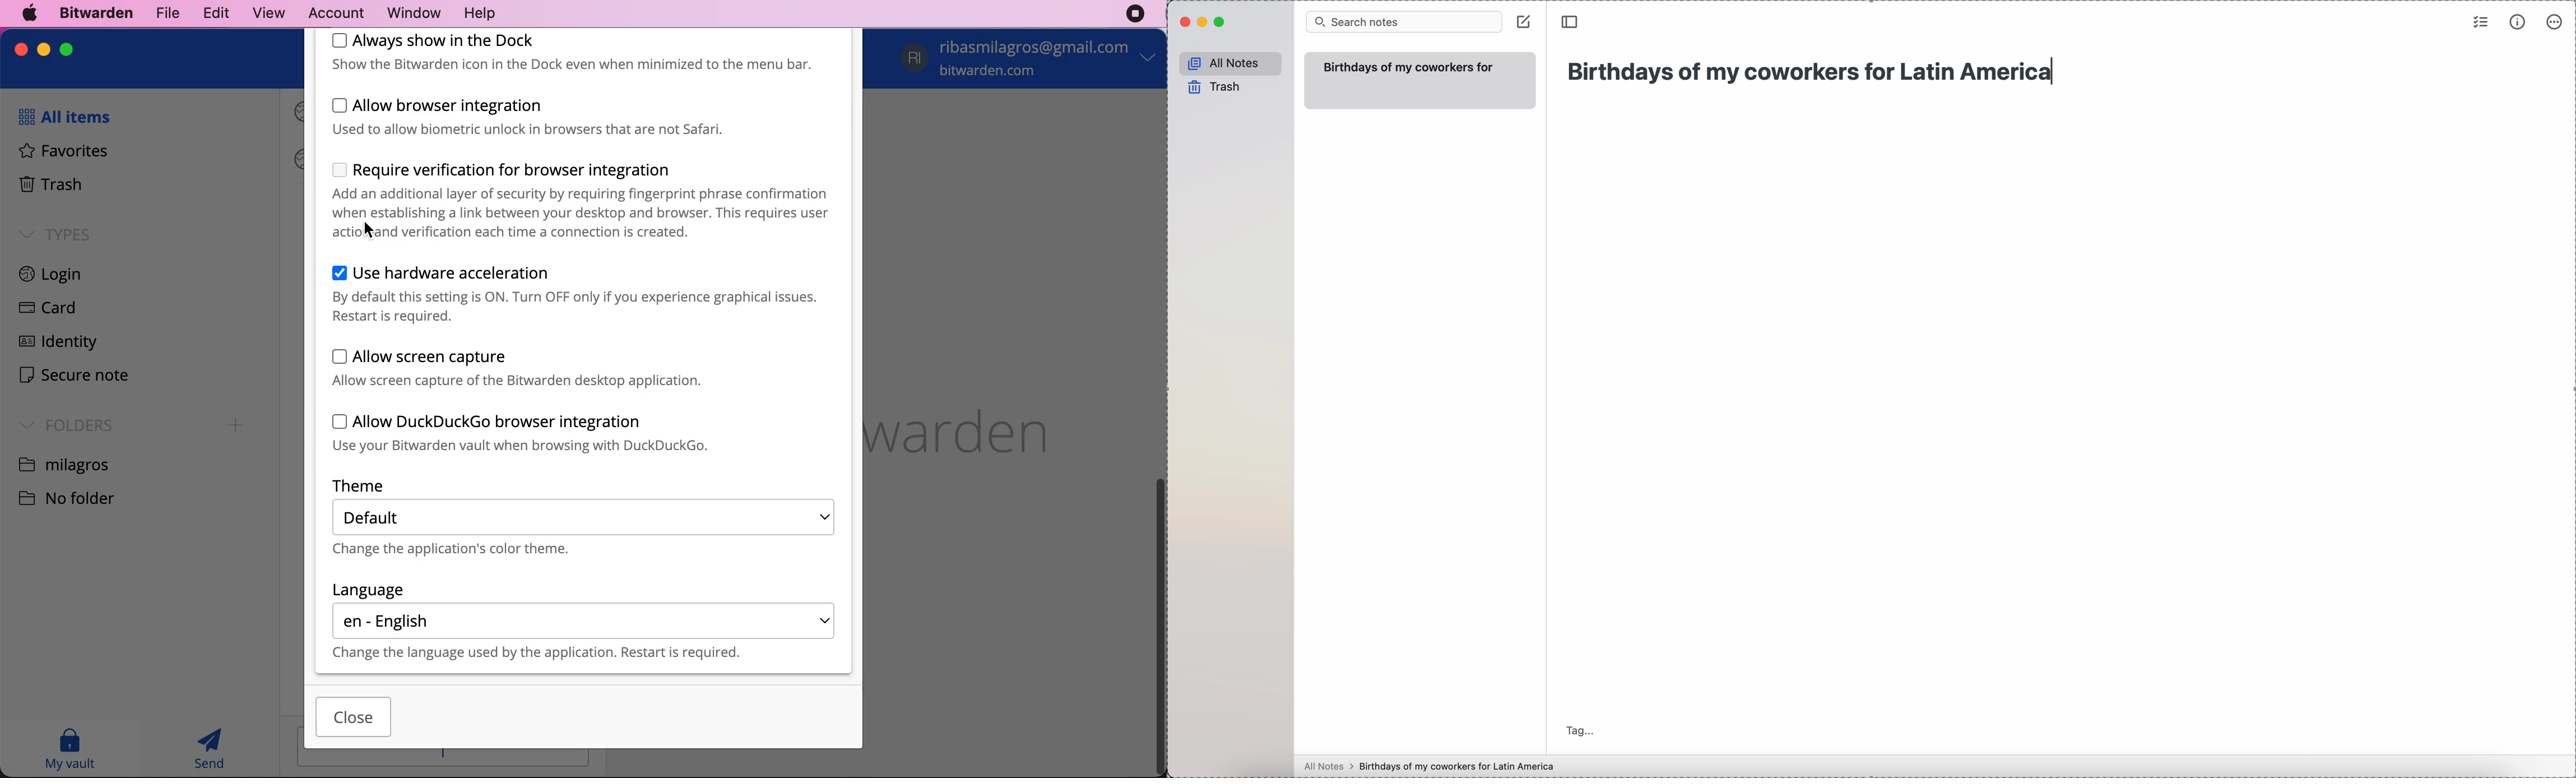 The image size is (2576, 784). What do you see at coordinates (1215, 87) in the screenshot?
I see `trash` at bounding box center [1215, 87].